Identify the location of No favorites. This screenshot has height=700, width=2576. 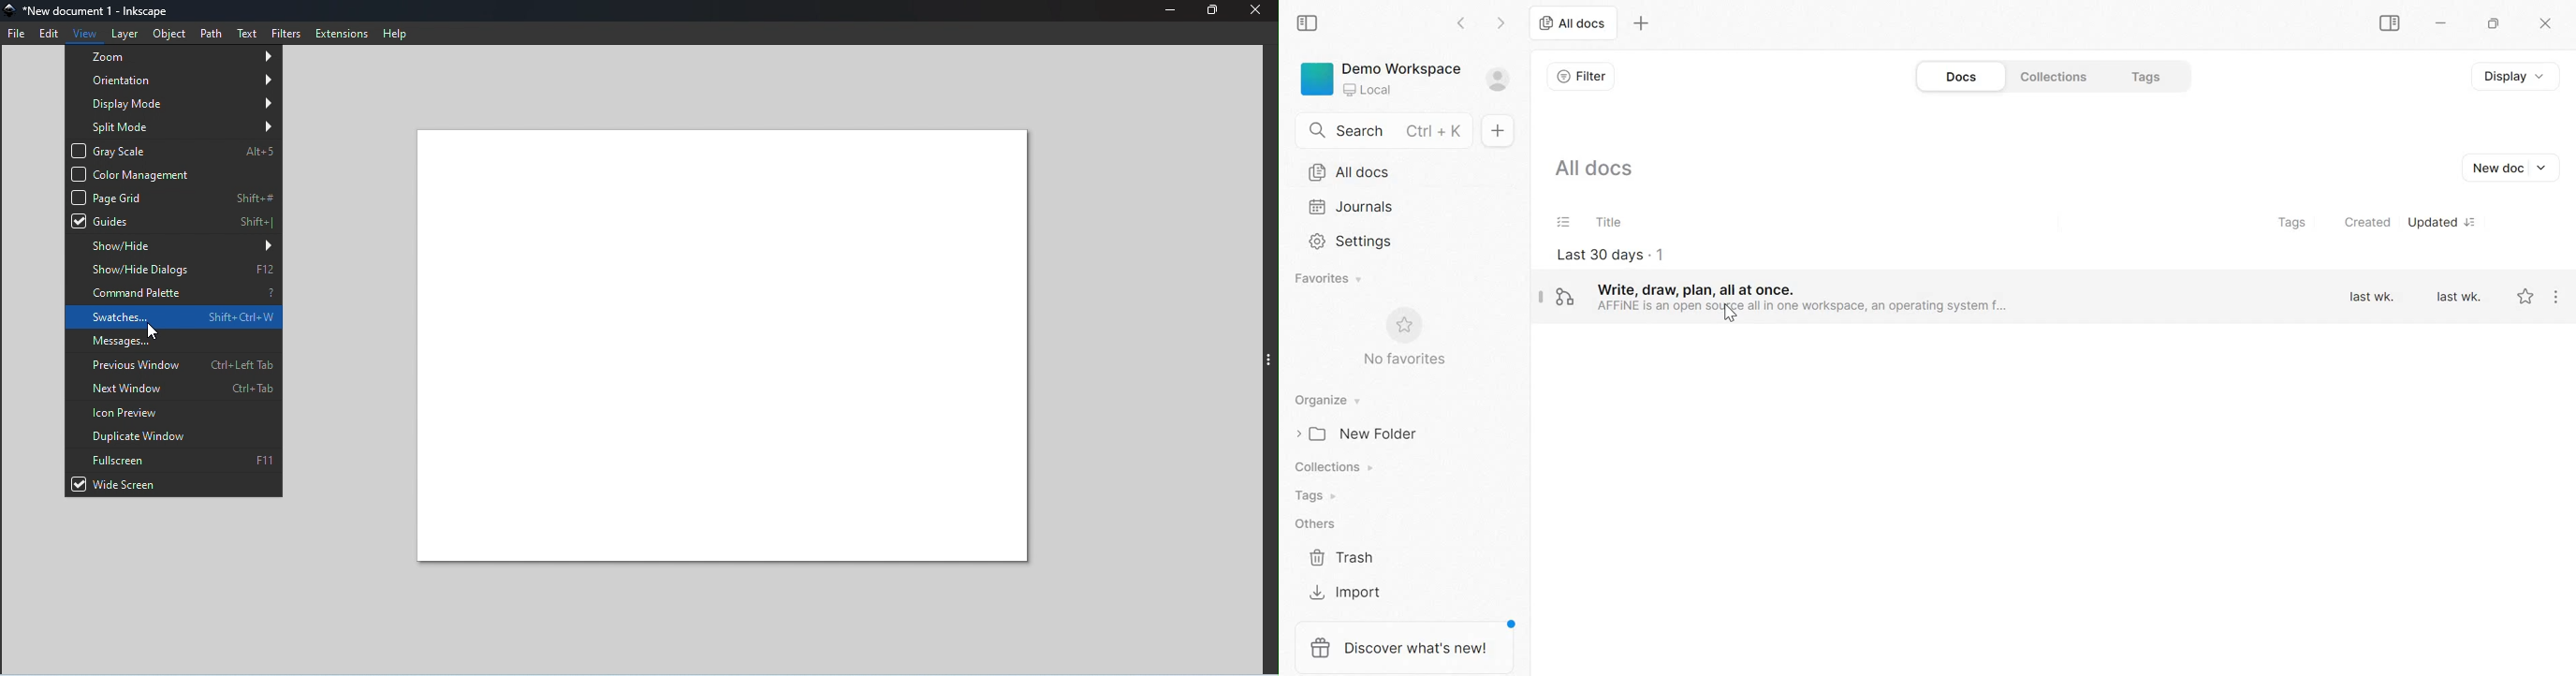
(1404, 361).